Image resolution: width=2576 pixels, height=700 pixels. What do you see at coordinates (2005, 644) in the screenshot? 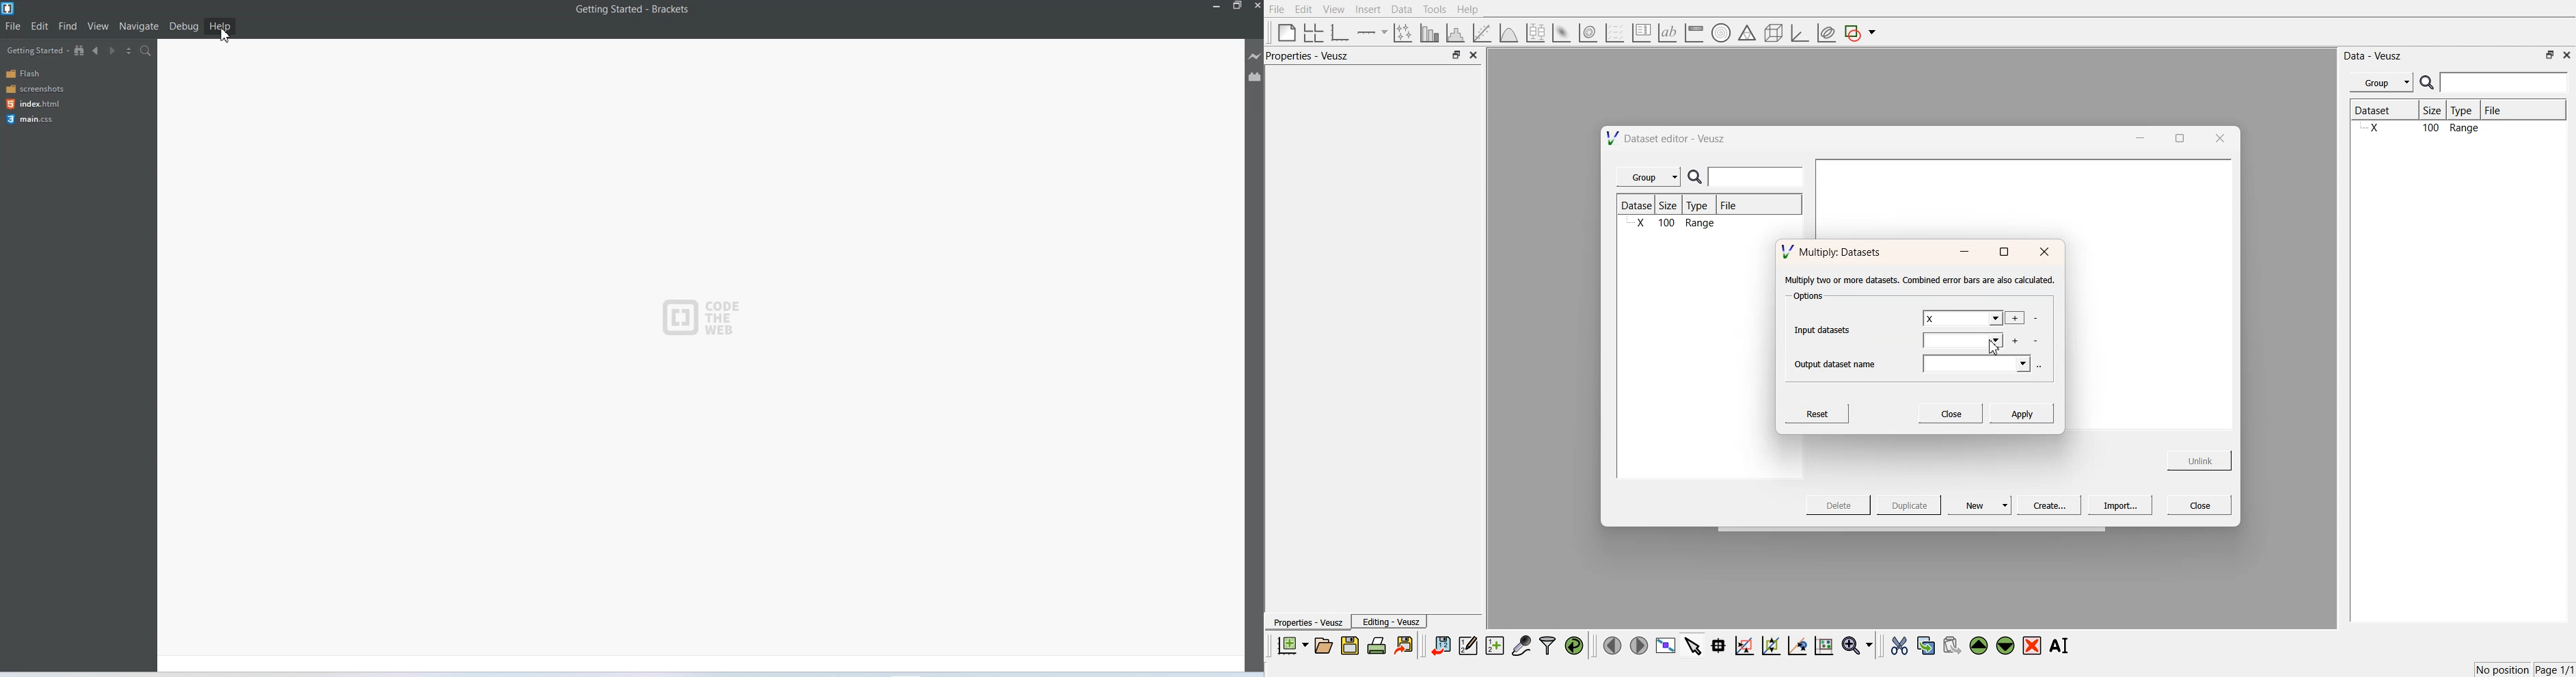
I see `move  the selected widgets down` at bounding box center [2005, 644].